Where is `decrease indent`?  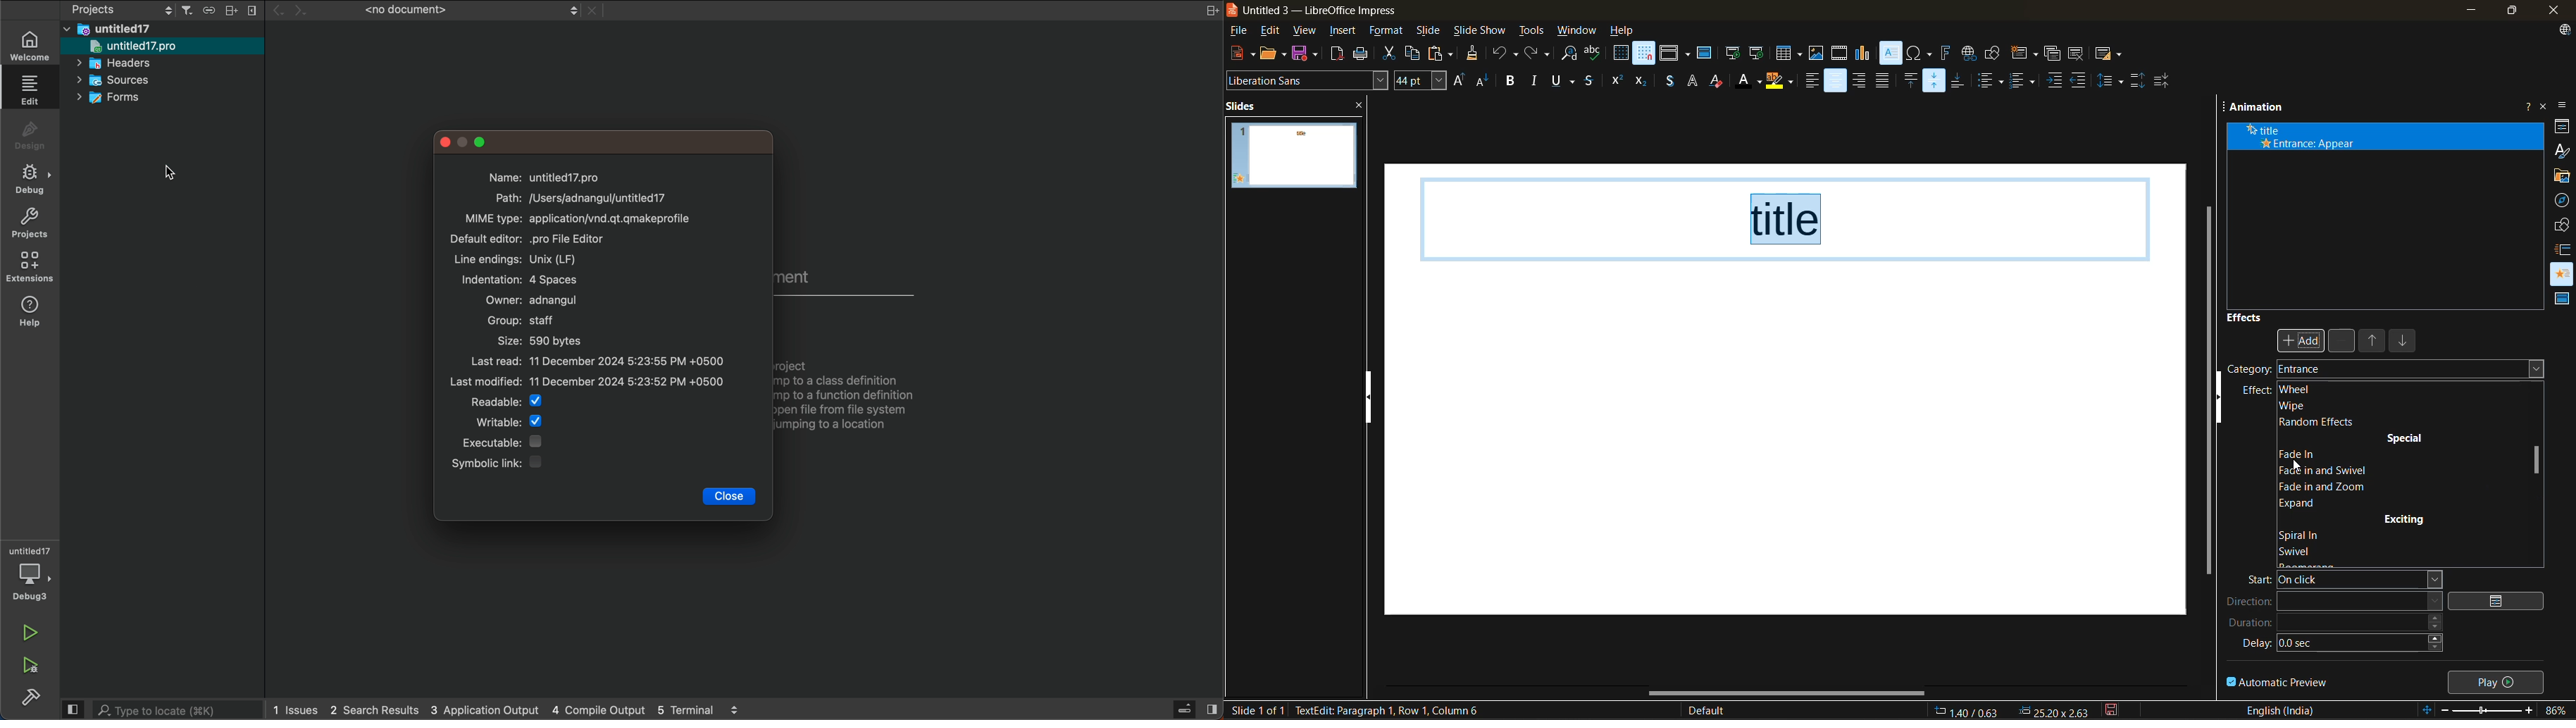
decrease indent is located at coordinates (2082, 79).